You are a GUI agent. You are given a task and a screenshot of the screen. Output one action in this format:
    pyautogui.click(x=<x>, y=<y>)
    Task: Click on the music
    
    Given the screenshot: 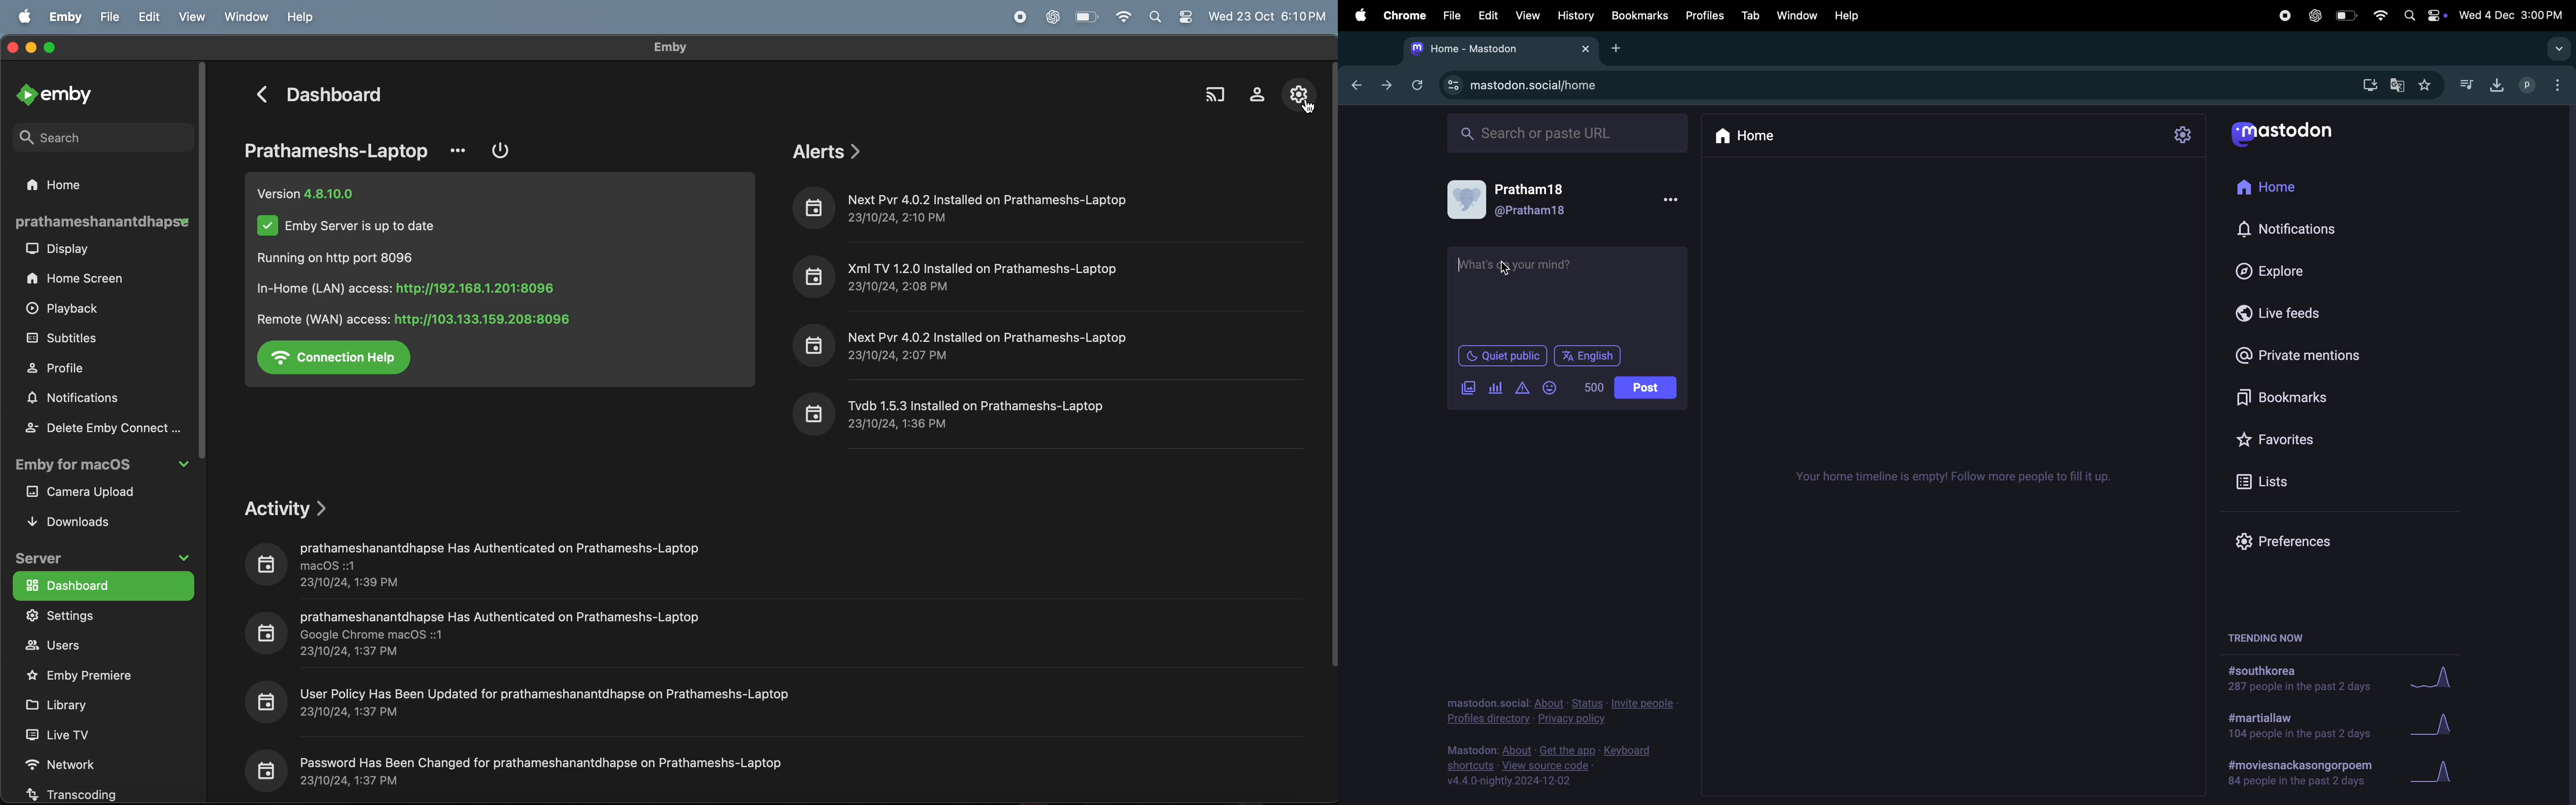 What is the action you would take?
    pyautogui.click(x=2465, y=82)
    